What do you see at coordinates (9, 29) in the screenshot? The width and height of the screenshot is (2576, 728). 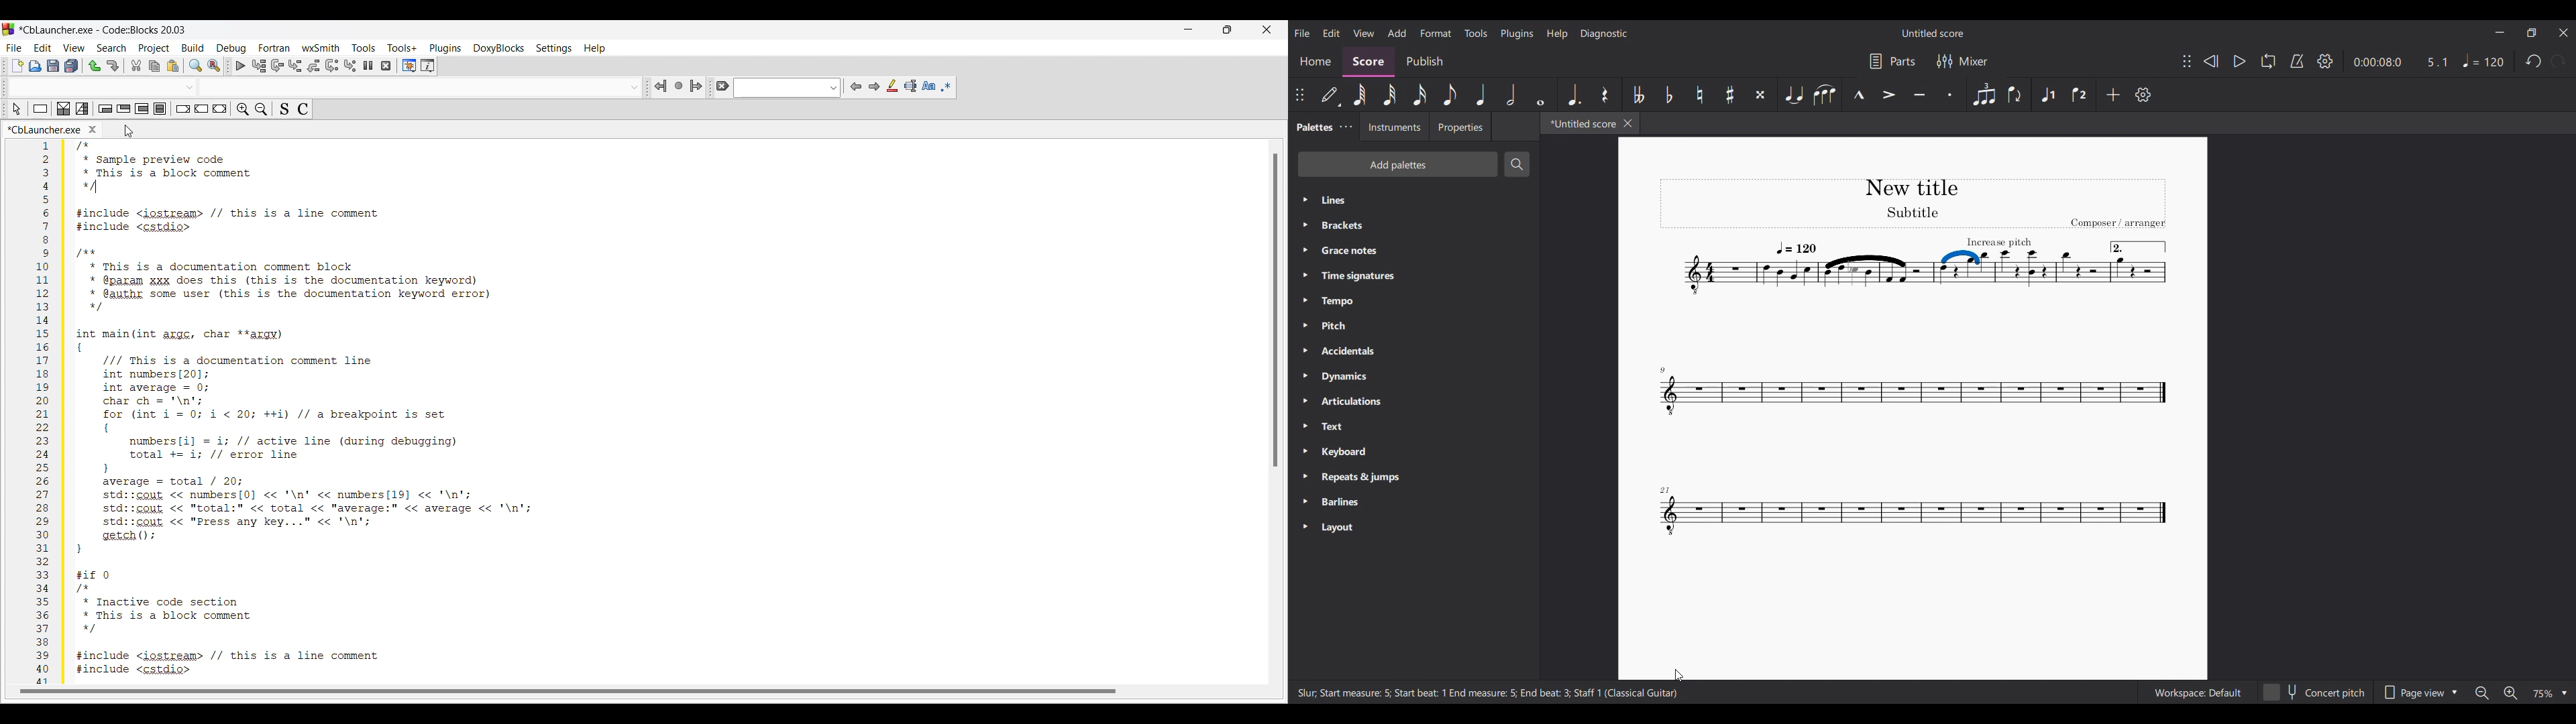 I see `Software logo` at bounding box center [9, 29].